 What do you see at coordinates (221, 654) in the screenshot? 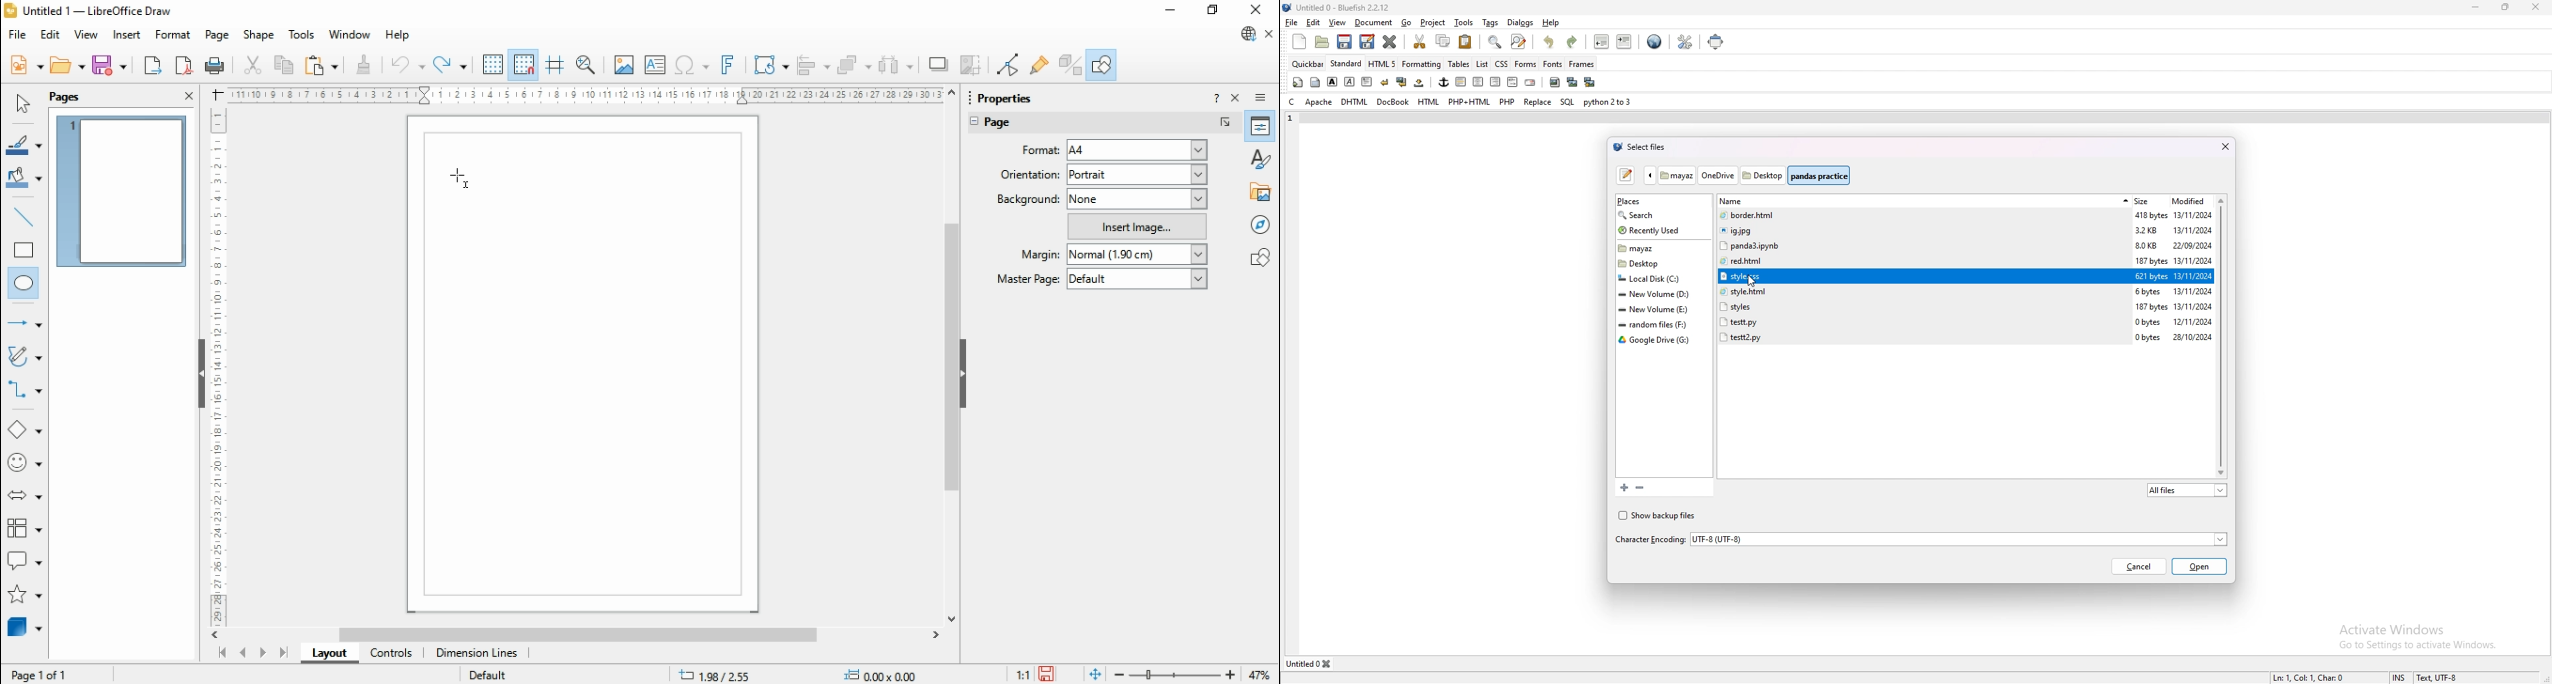
I see `first page` at bounding box center [221, 654].